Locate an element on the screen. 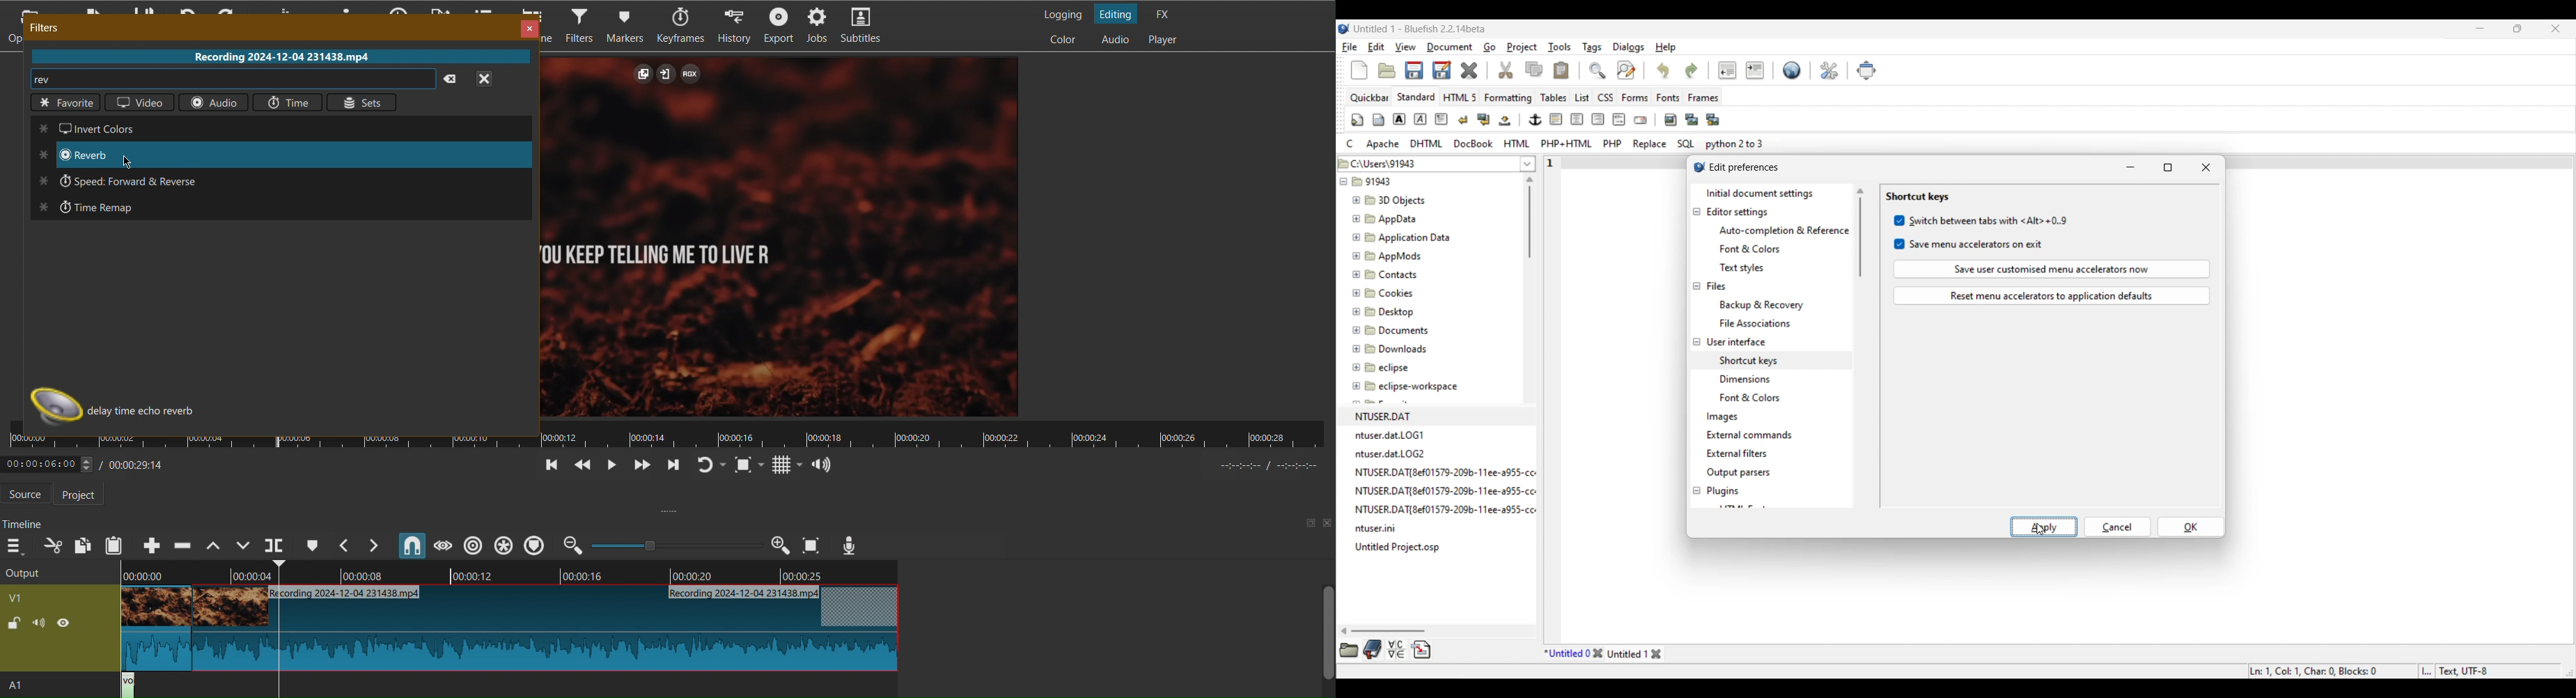 The height and width of the screenshot is (700, 2576). sound is located at coordinates (40, 626).